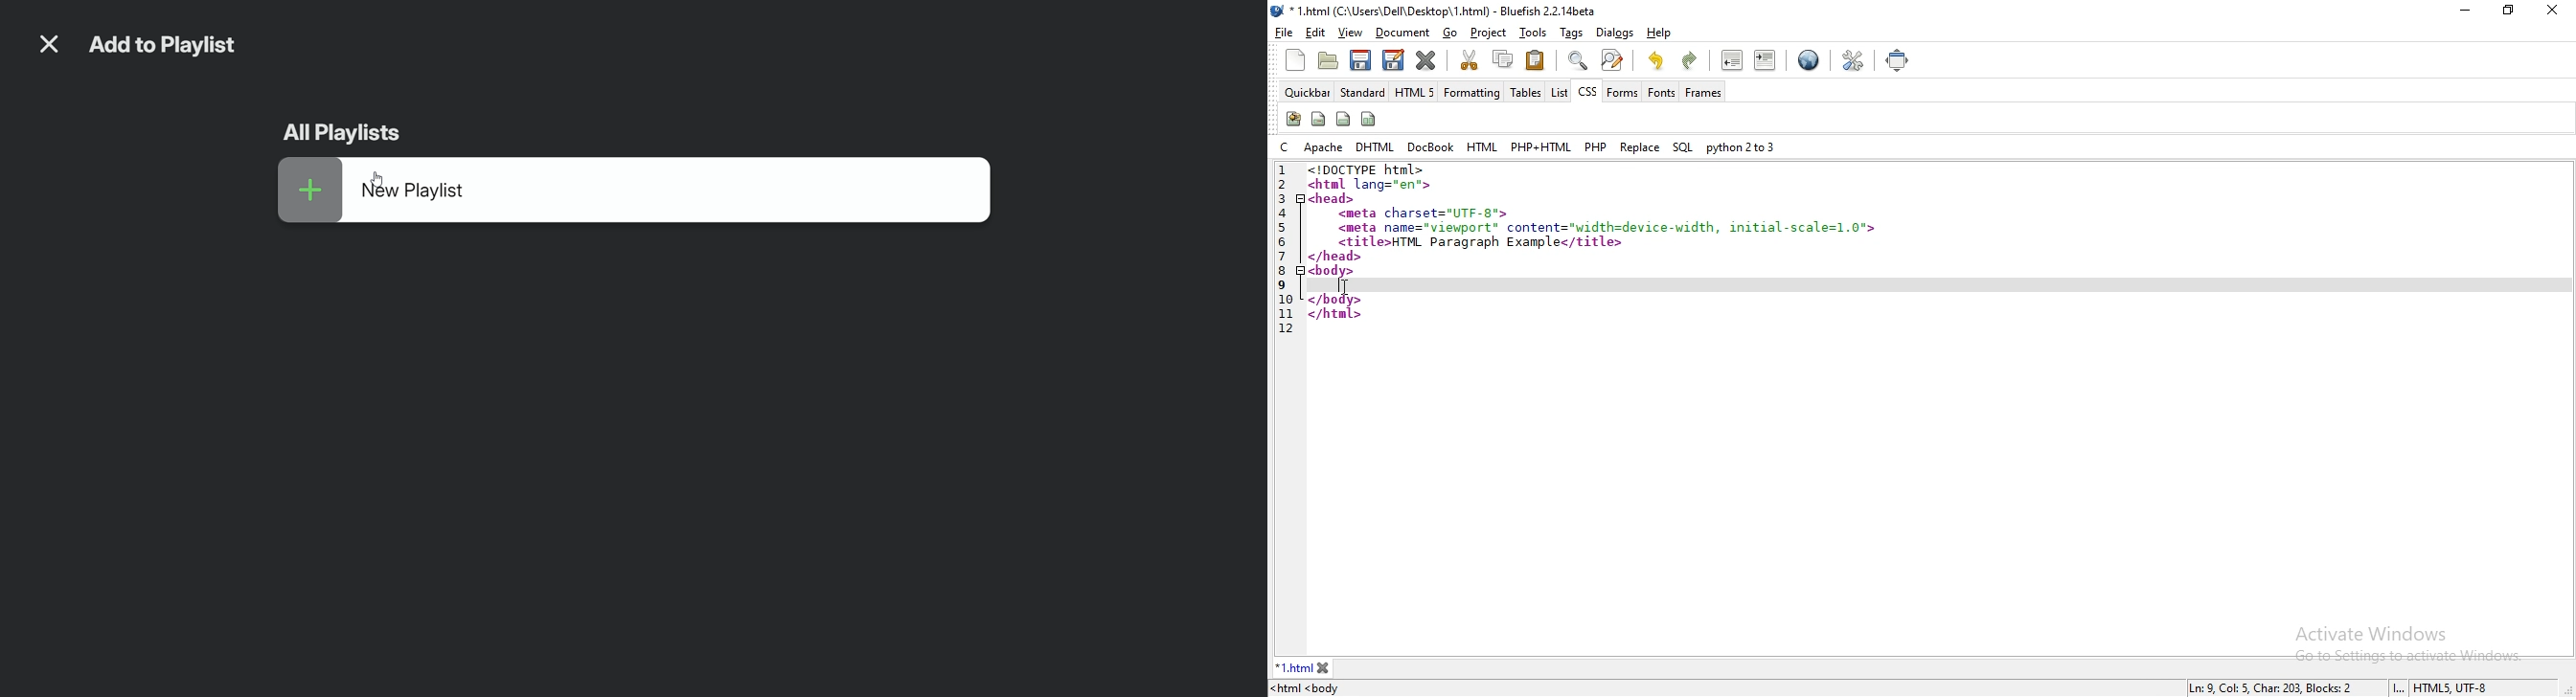  What do you see at coordinates (1328, 60) in the screenshot?
I see `open file` at bounding box center [1328, 60].